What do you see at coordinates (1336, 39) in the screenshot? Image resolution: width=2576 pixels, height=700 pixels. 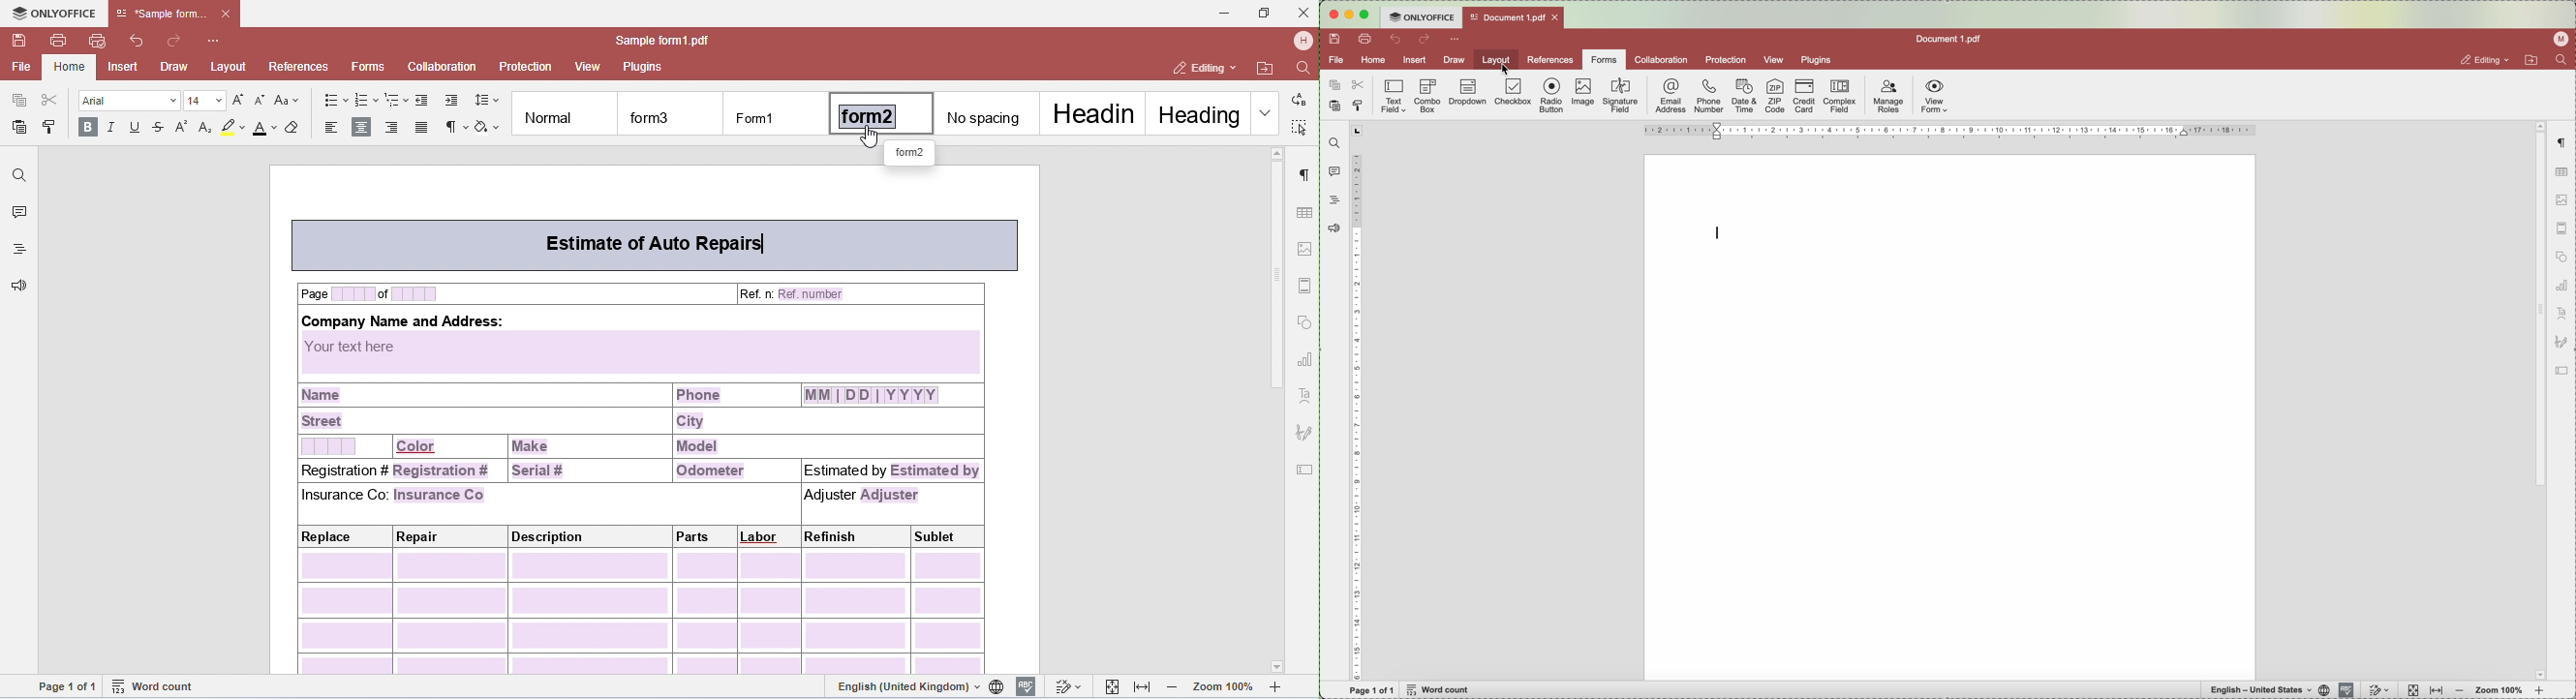 I see `save` at bounding box center [1336, 39].